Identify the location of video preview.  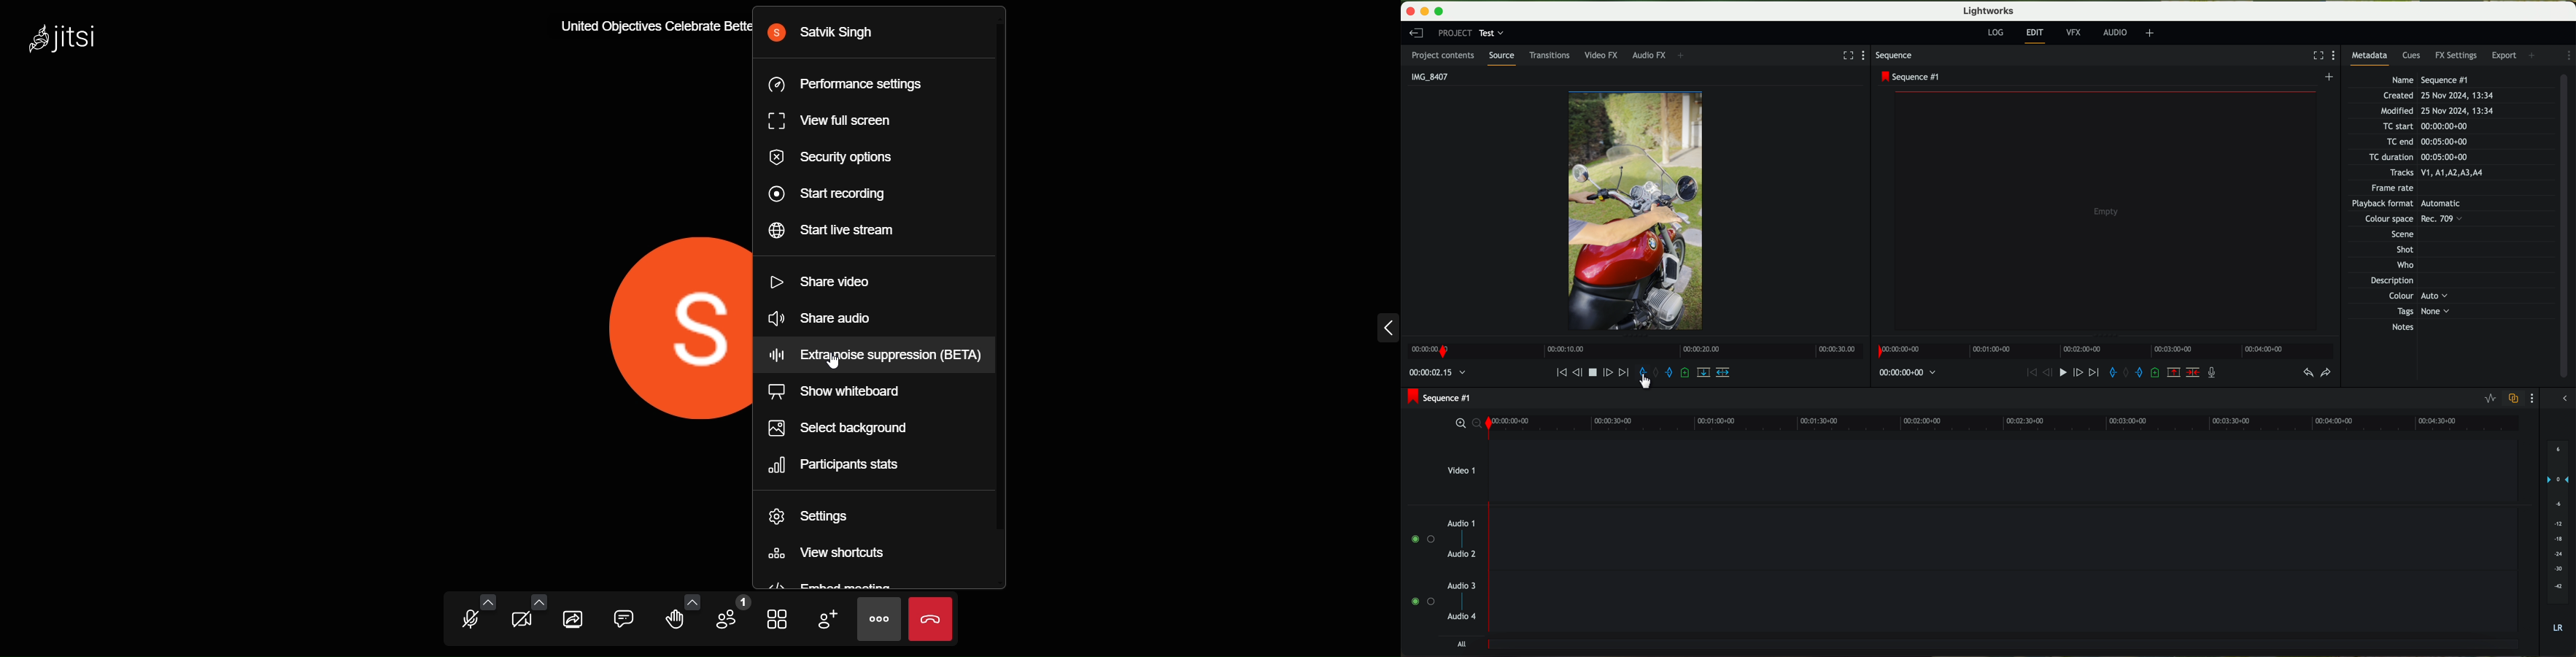
(2106, 210).